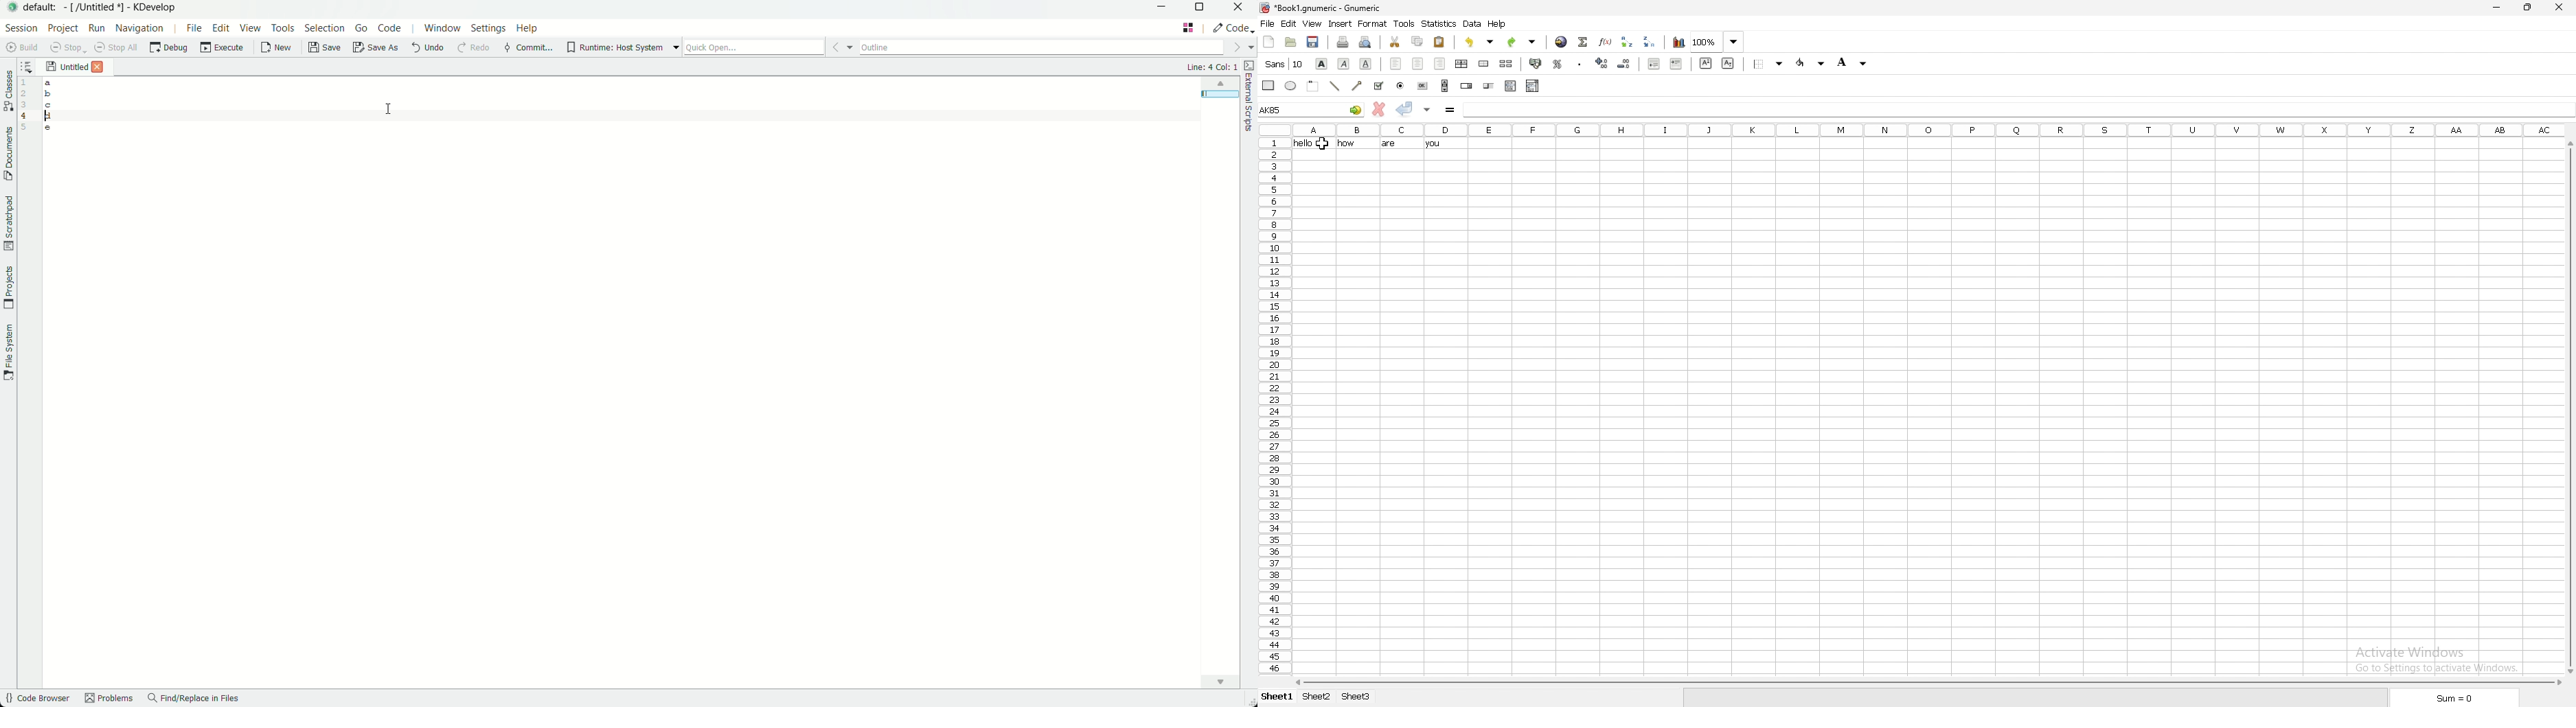 The width and height of the screenshot is (2576, 728). I want to click on border, so click(1768, 64).